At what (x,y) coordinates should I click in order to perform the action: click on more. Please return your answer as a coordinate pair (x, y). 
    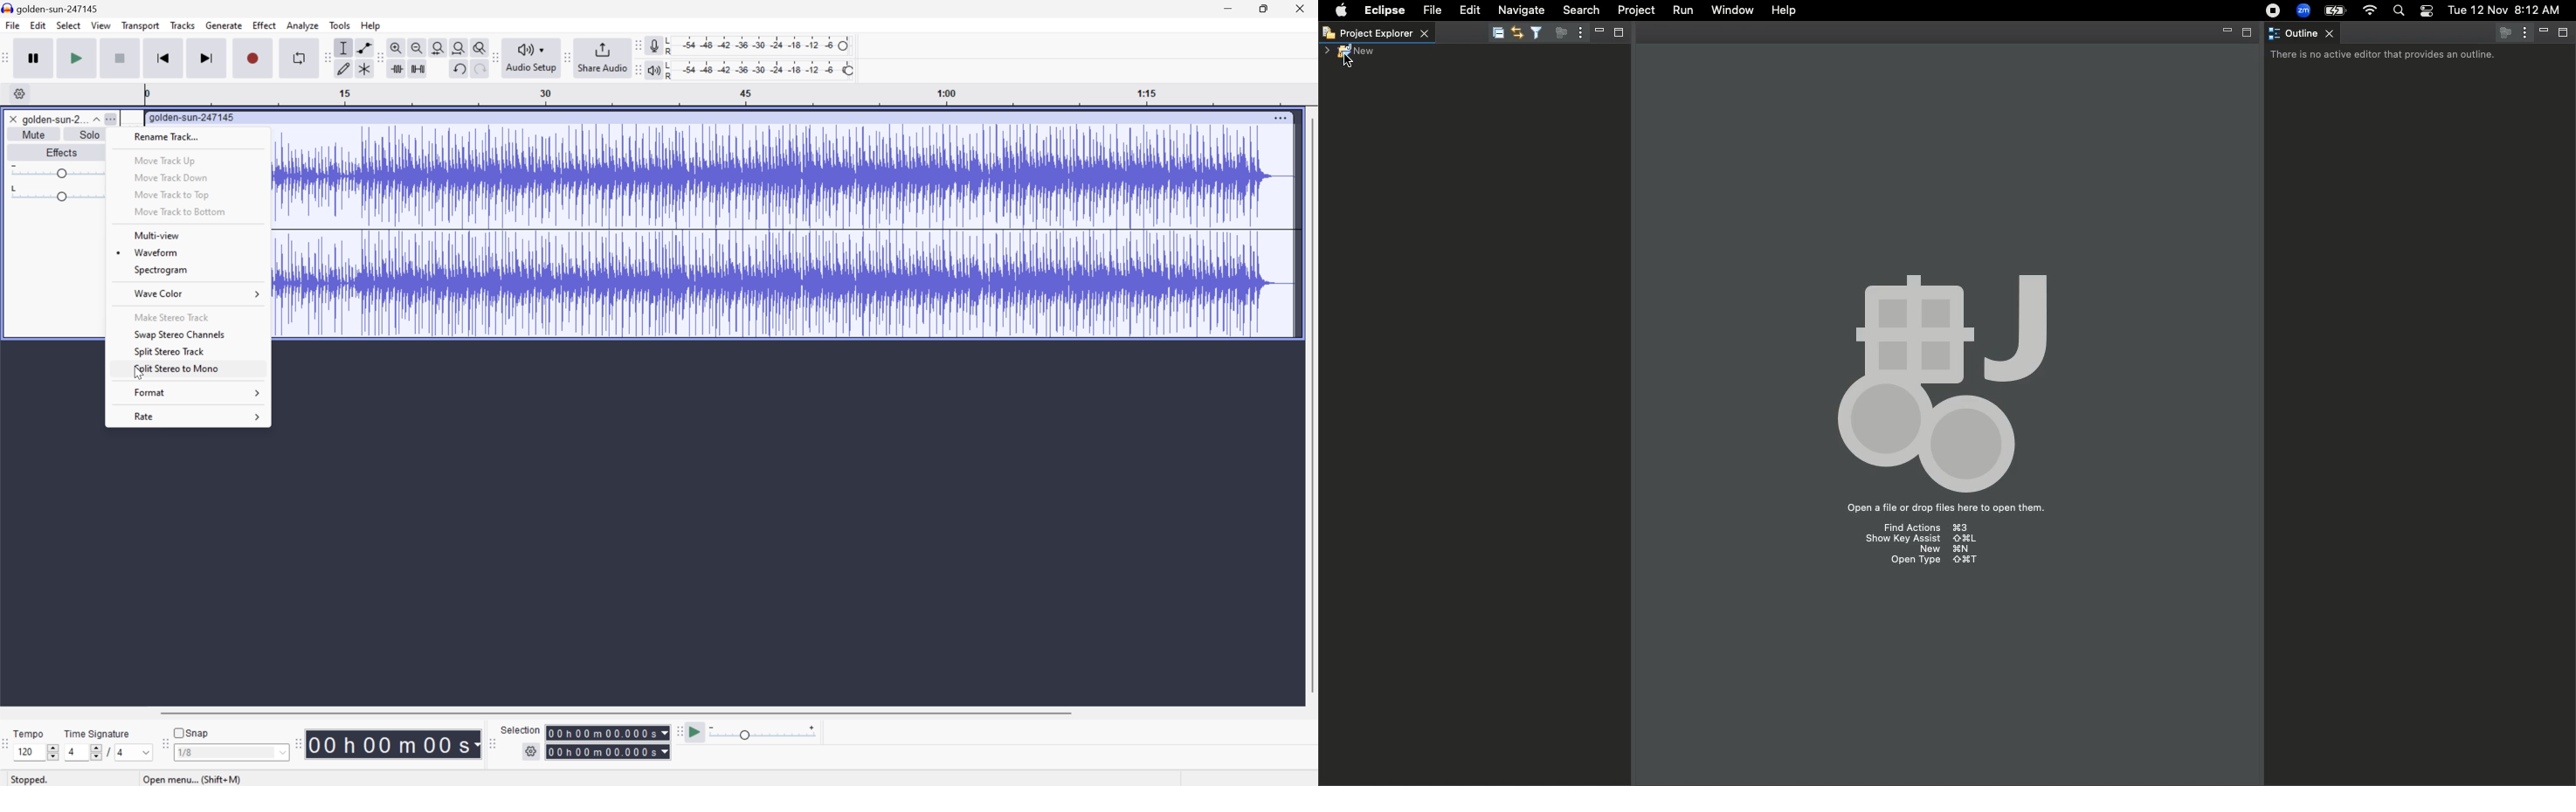
    Looking at the image, I should click on (115, 118).